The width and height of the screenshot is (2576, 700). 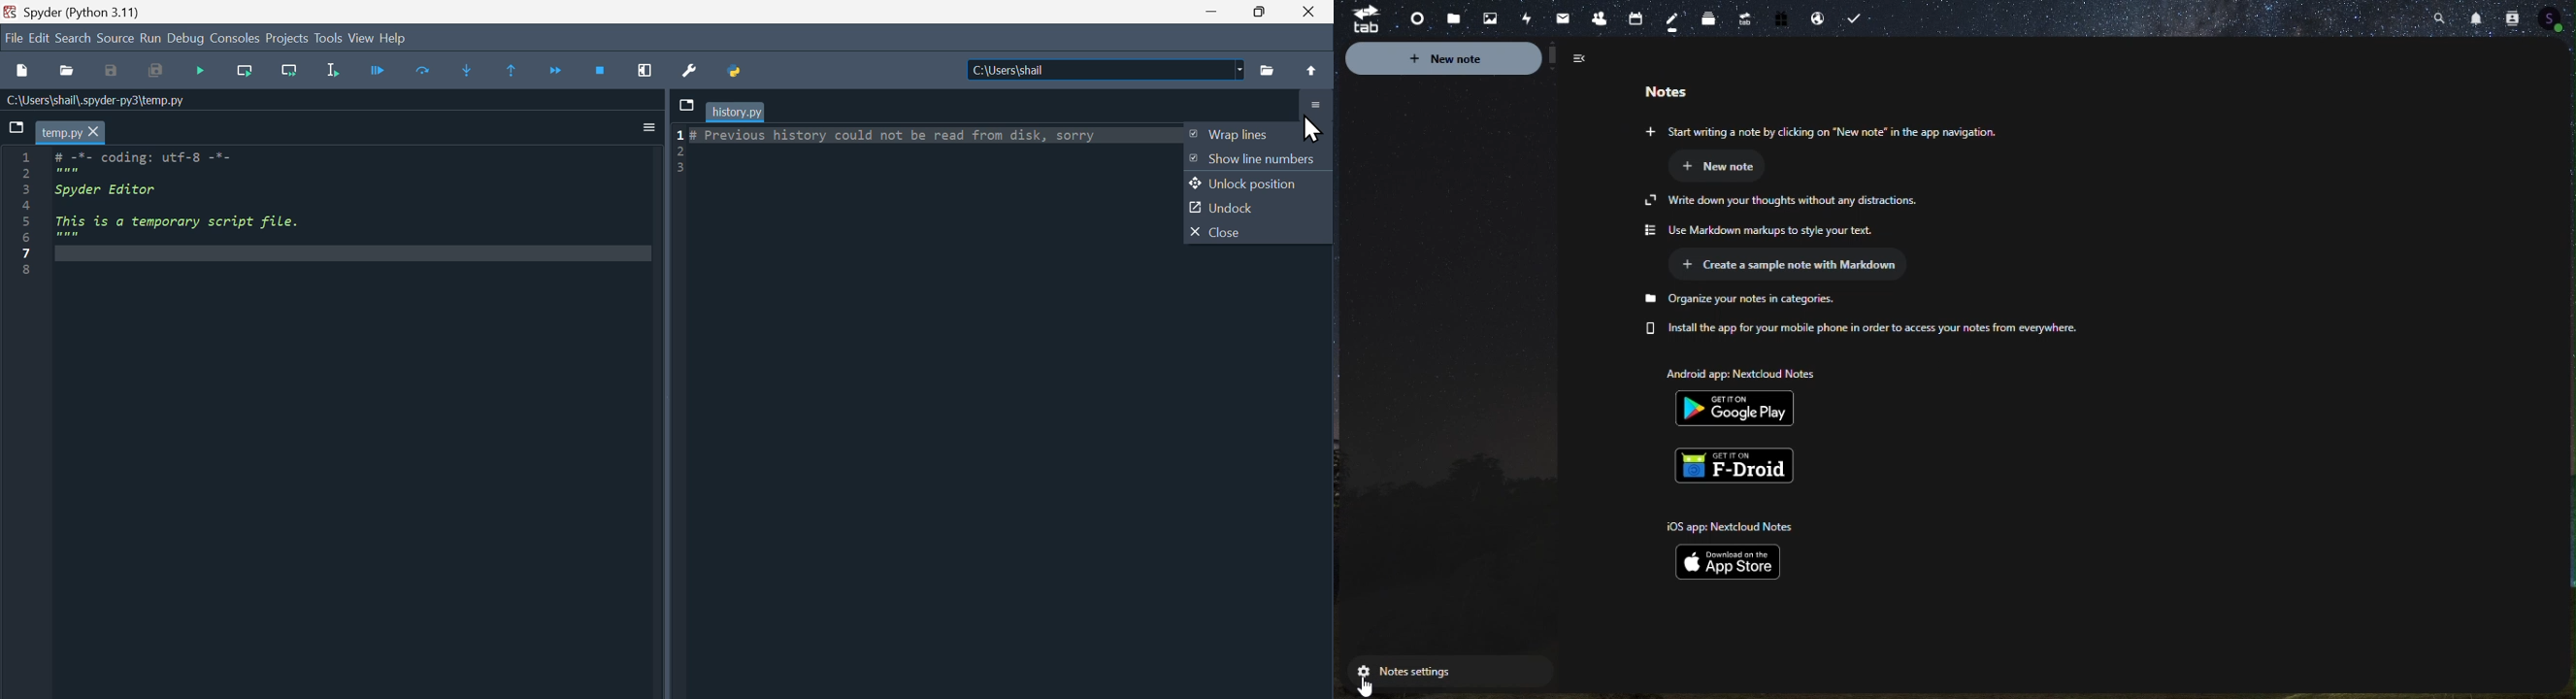 What do you see at coordinates (1252, 159) in the screenshot?
I see `Show line numbers` at bounding box center [1252, 159].